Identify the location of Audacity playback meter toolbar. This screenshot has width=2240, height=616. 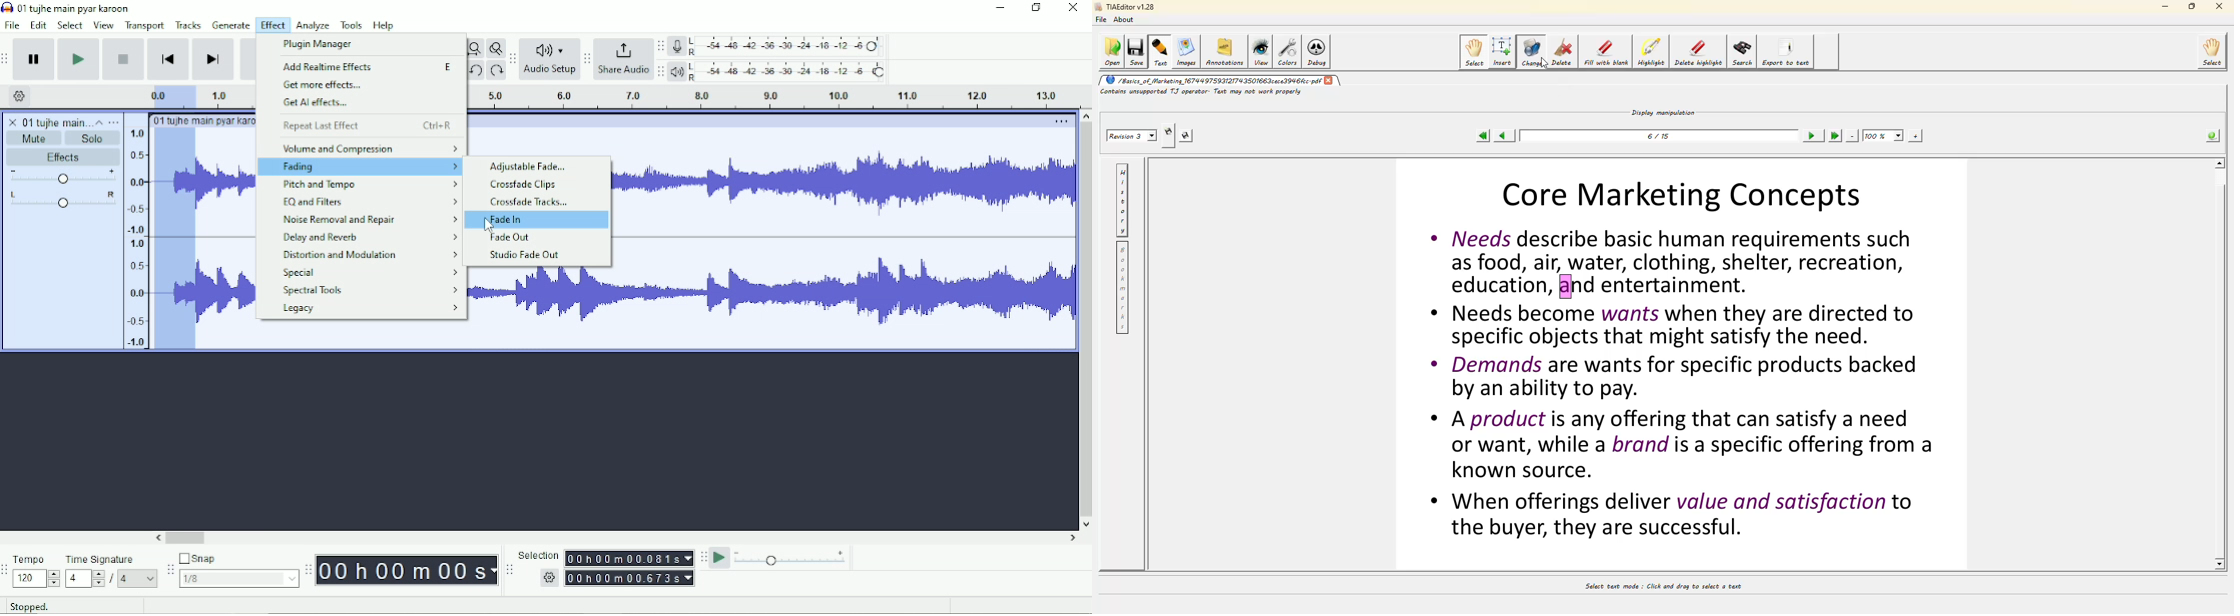
(660, 71).